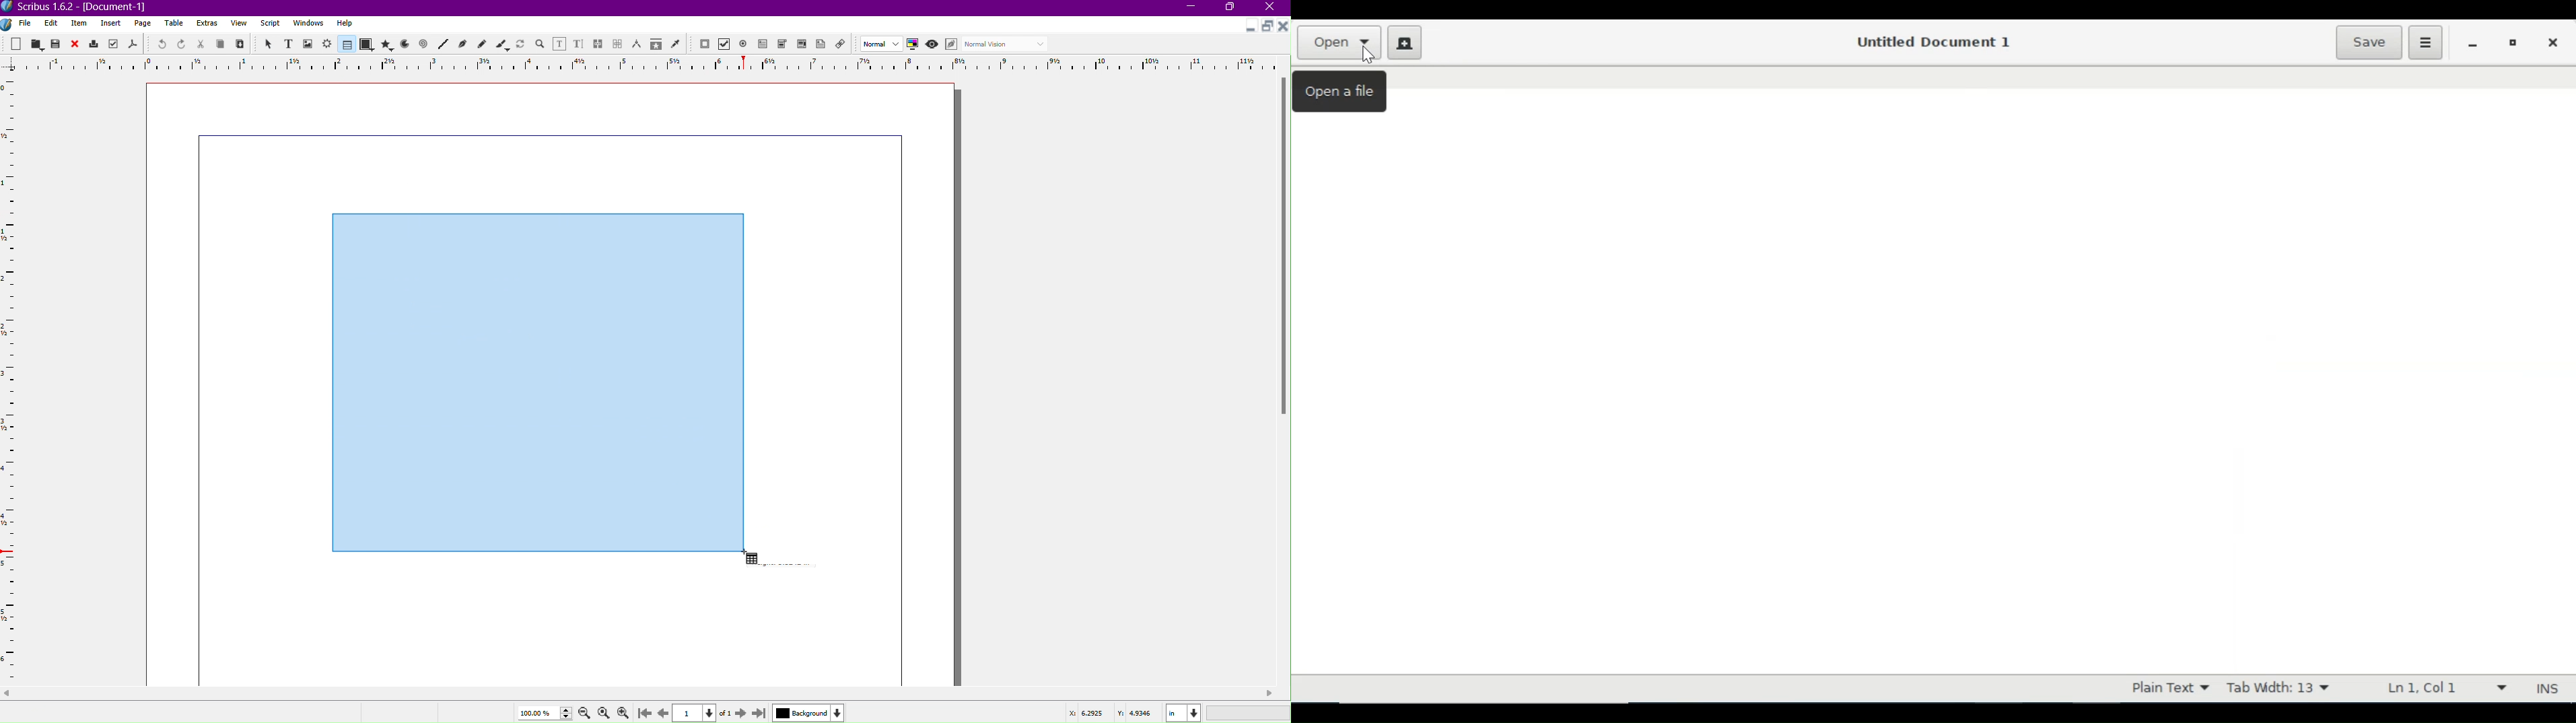 The image size is (2576, 728). Describe the element at coordinates (542, 712) in the screenshot. I see `Zoom Value` at that location.